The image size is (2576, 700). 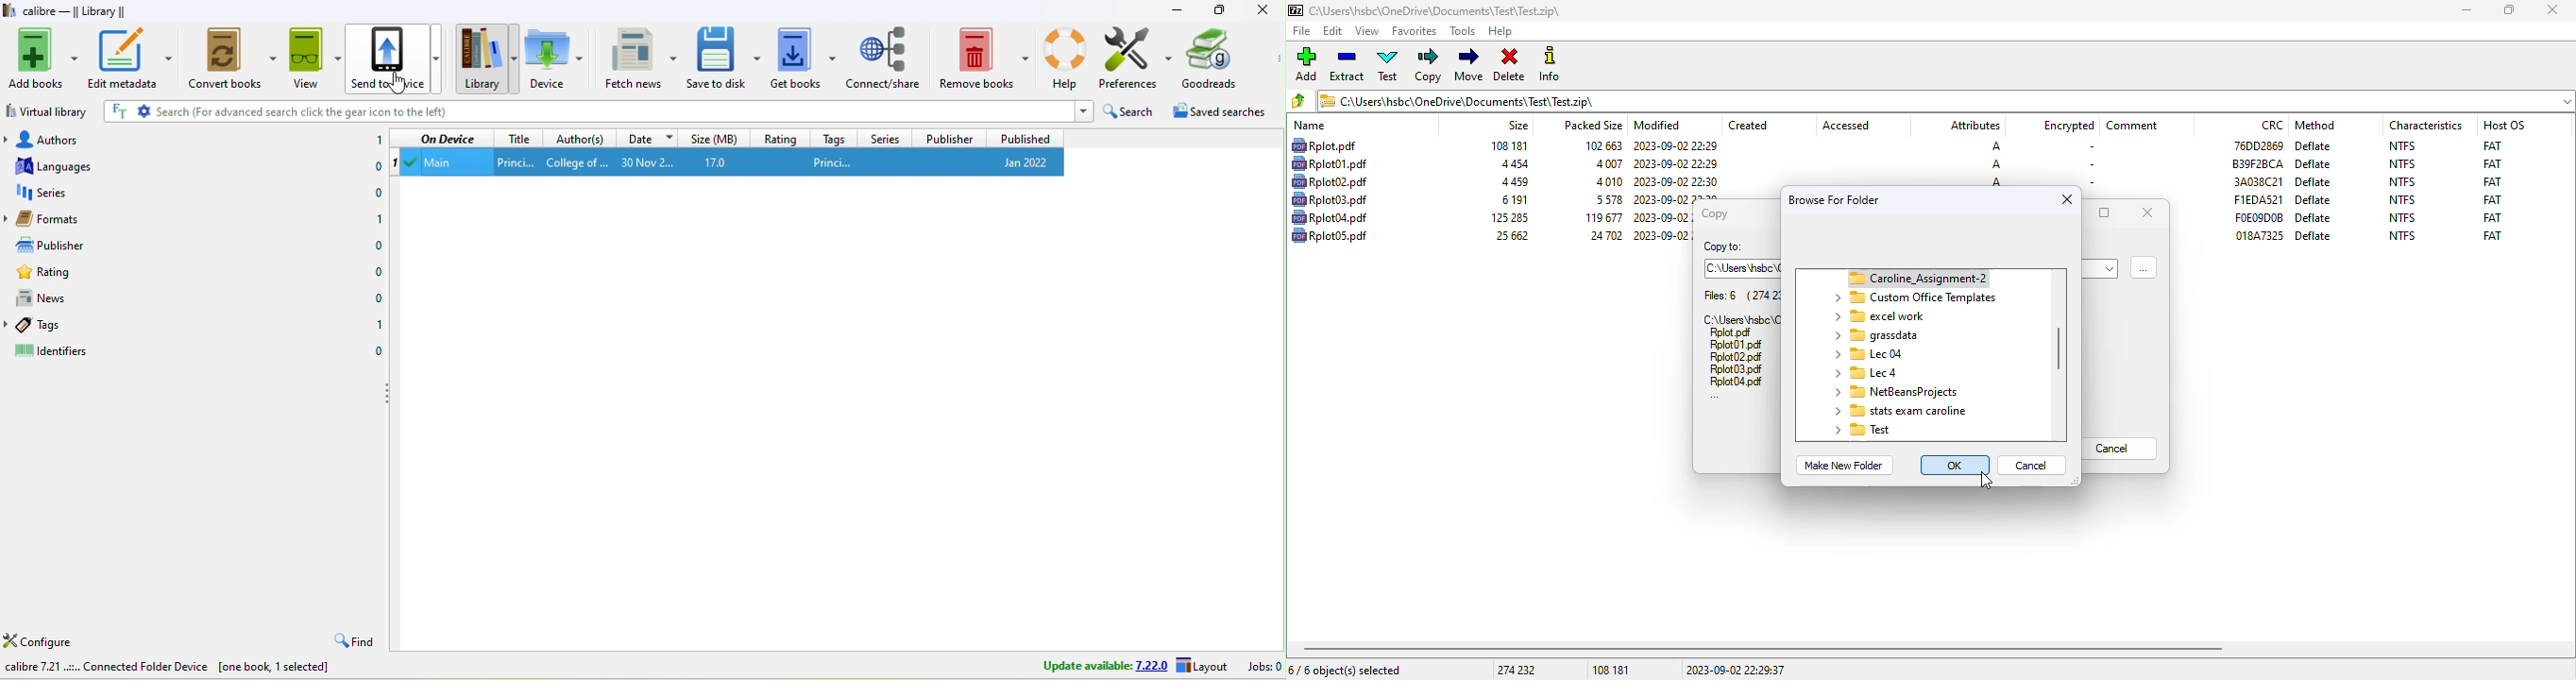 What do you see at coordinates (2313, 235) in the screenshot?
I see `deflate` at bounding box center [2313, 235].